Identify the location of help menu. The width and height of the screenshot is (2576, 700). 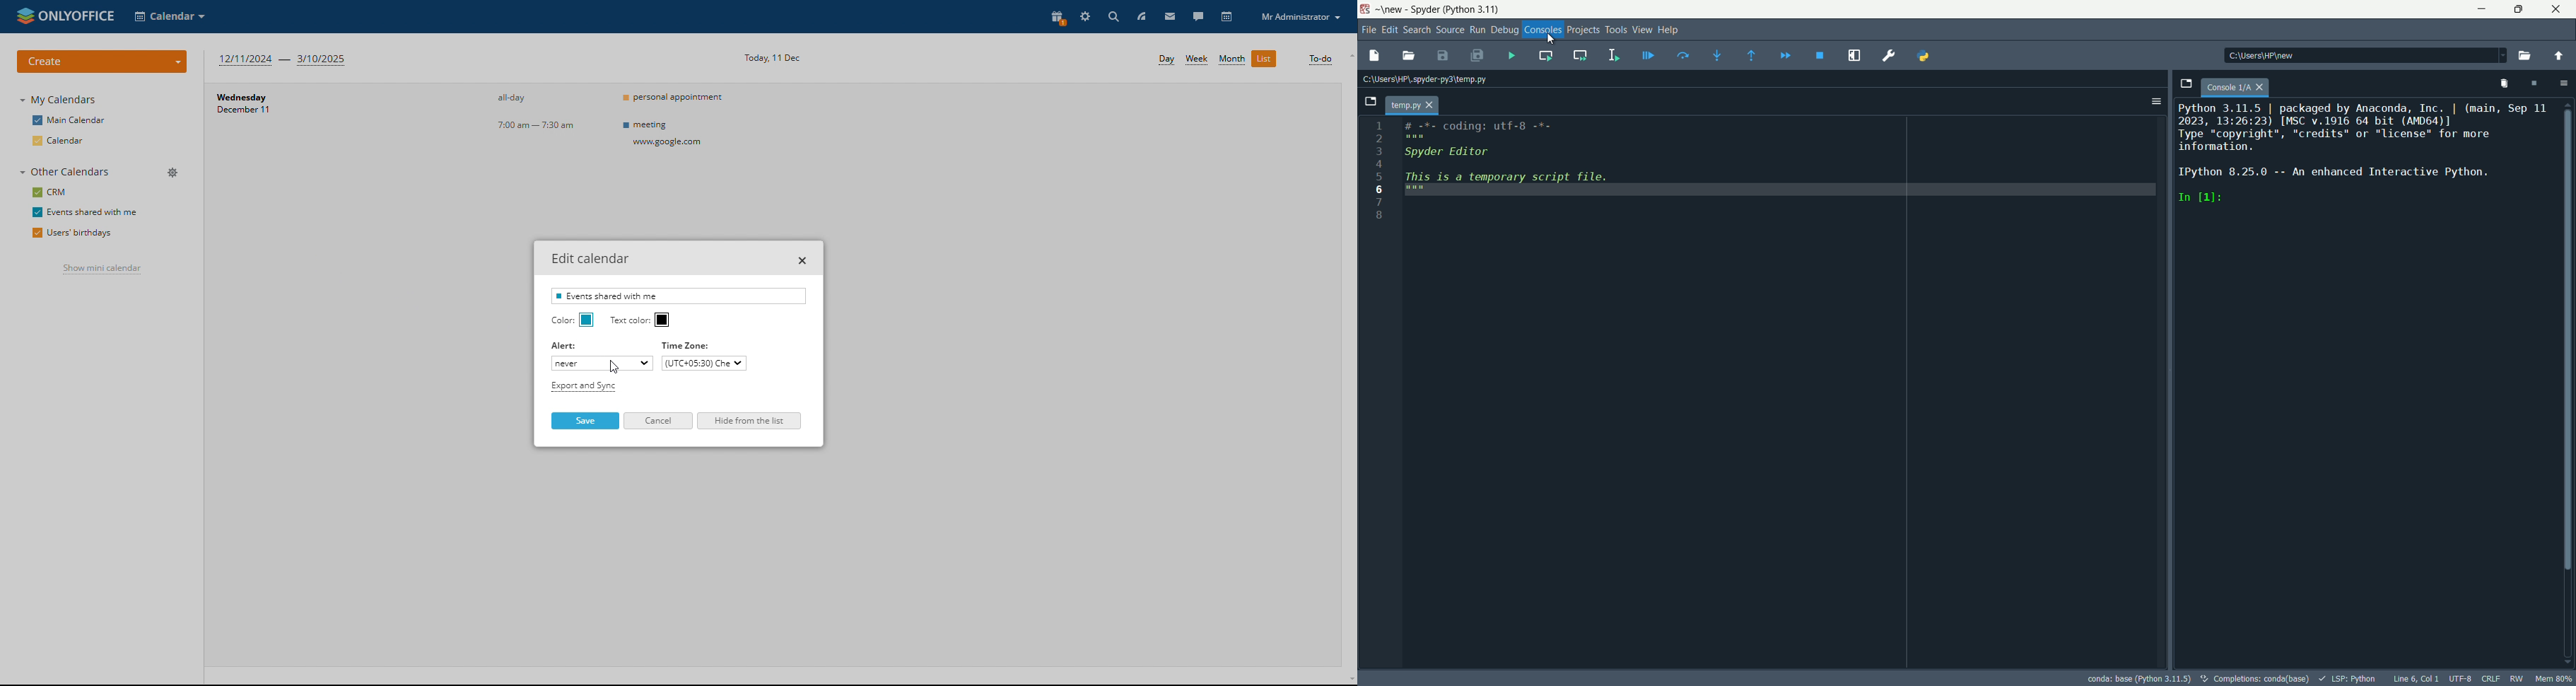
(1670, 30).